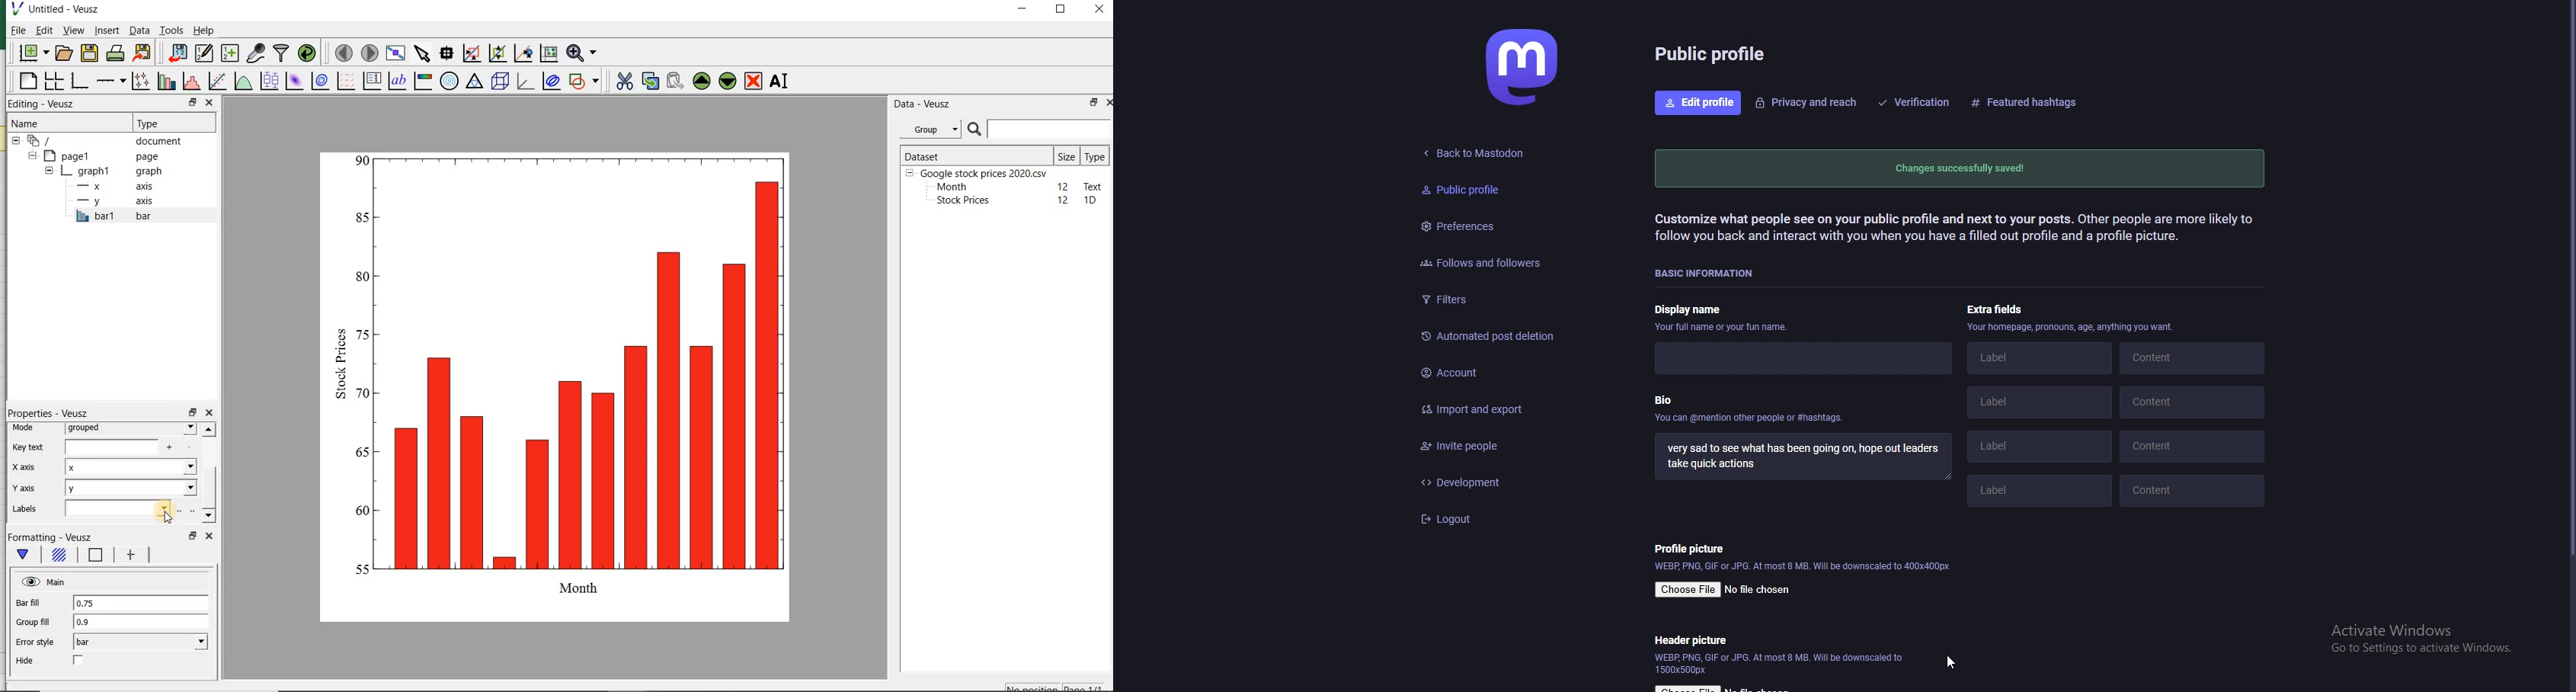 This screenshot has height=700, width=2576. I want to click on Main, so click(44, 581).